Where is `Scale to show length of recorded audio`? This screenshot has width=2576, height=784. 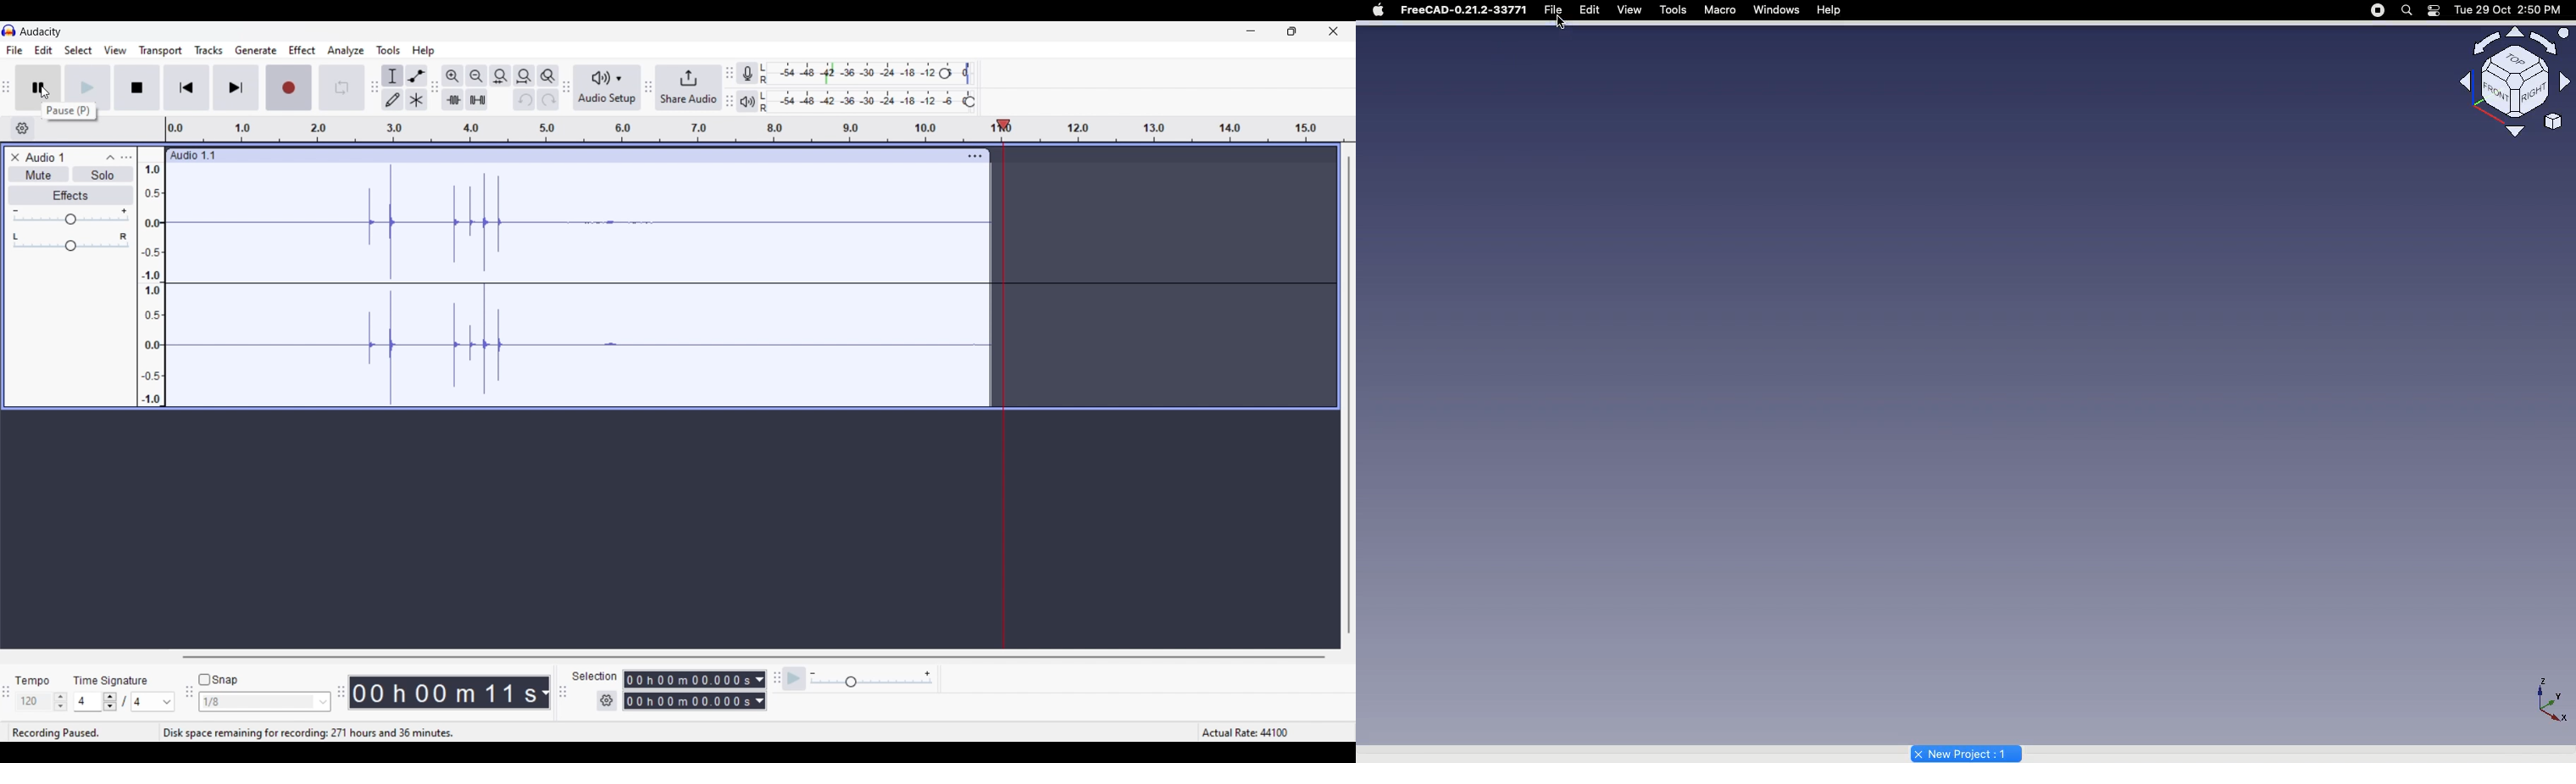
Scale to show length of recorded audio is located at coordinates (760, 129).